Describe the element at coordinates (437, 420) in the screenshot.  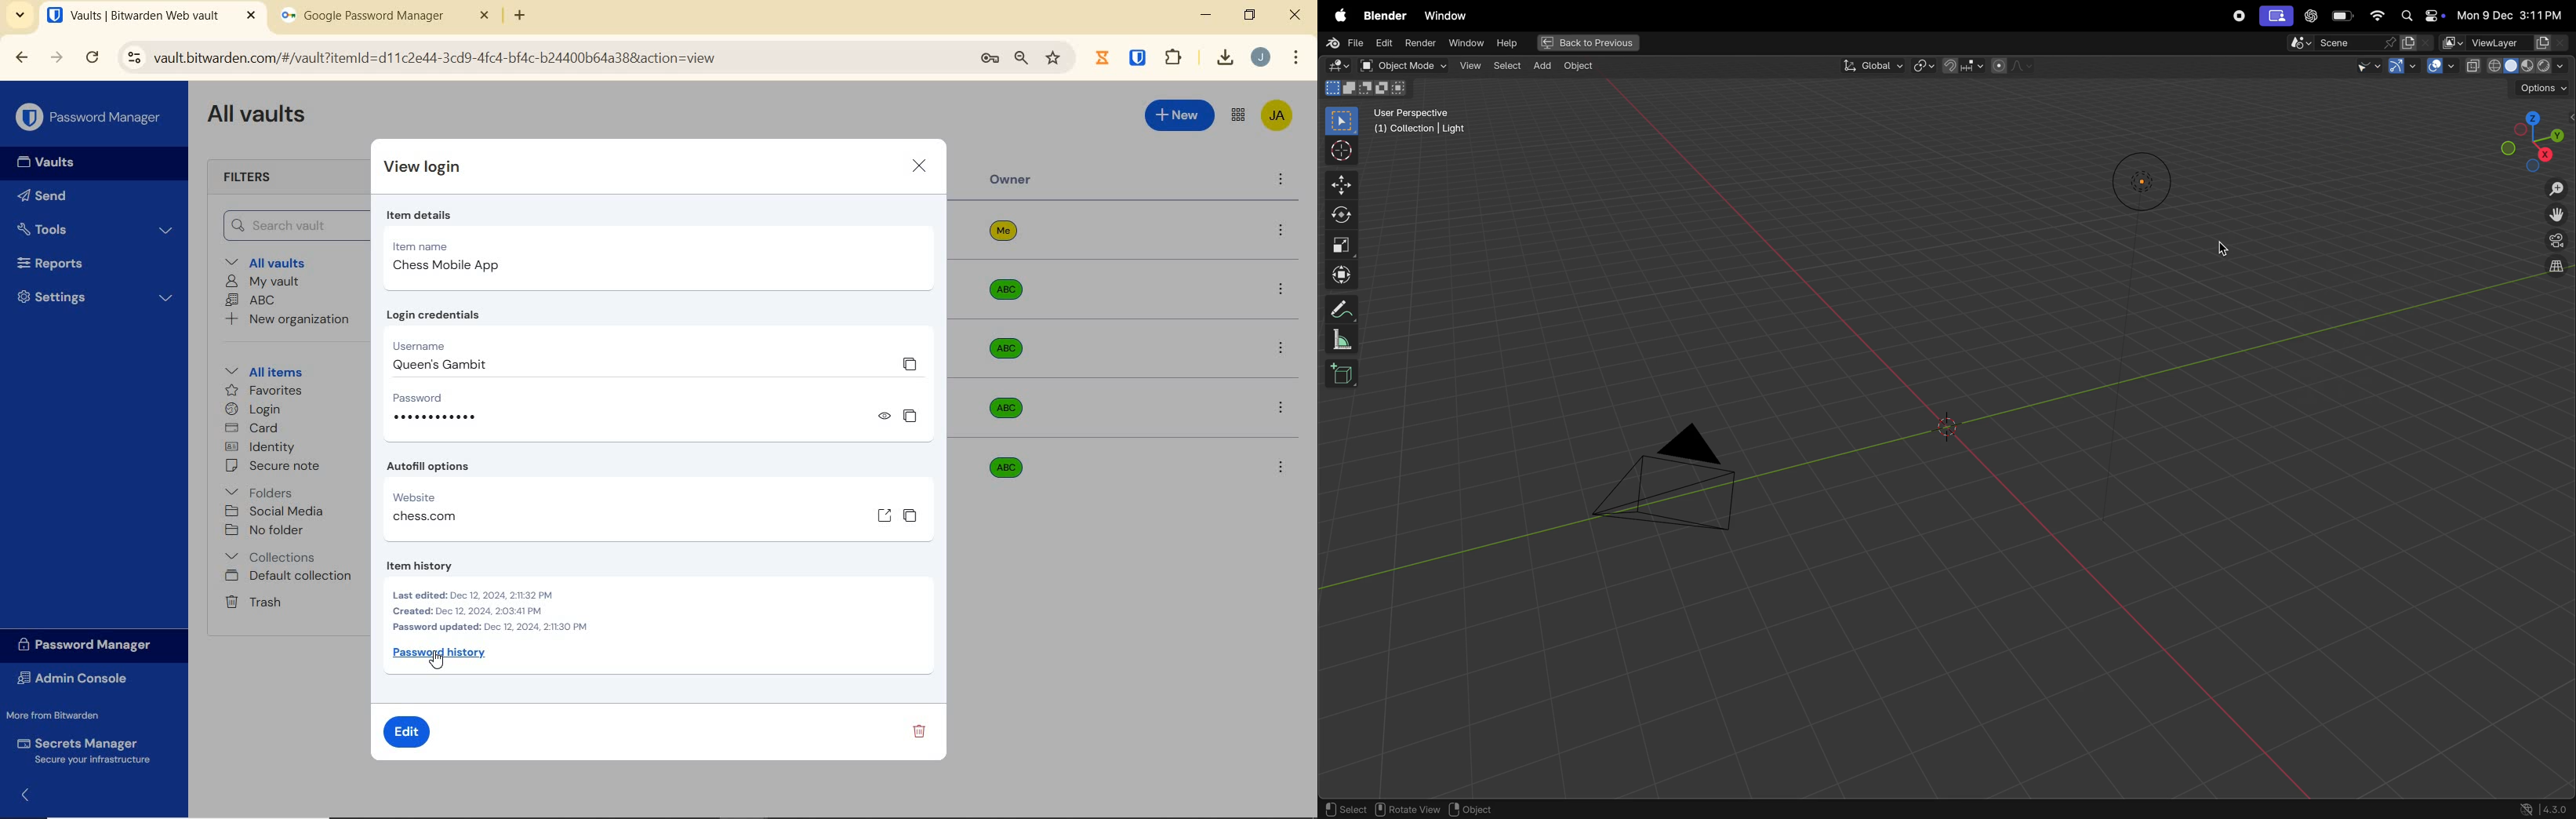
I see `hidden password` at that location.